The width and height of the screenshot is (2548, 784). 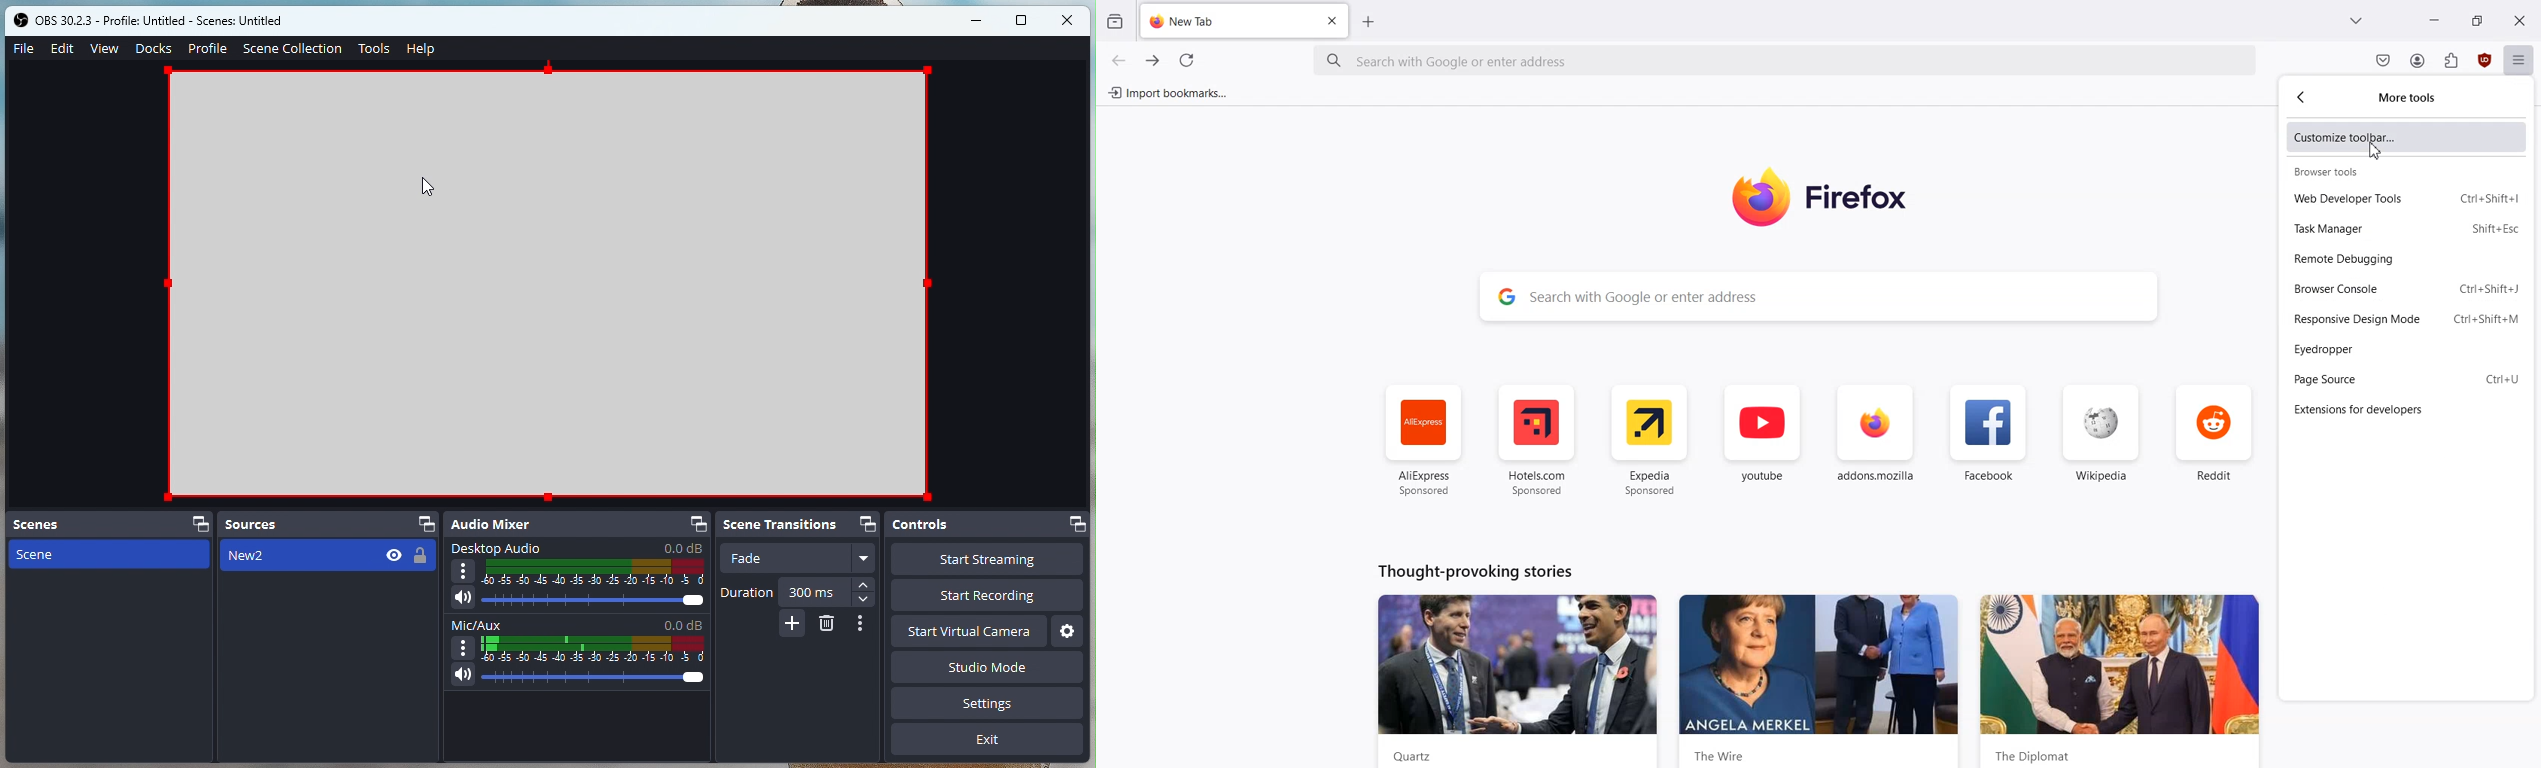 What do you see at coordinates (987, 743) in the screenshot?
I see `Exit` at bounding box center [987, 743].